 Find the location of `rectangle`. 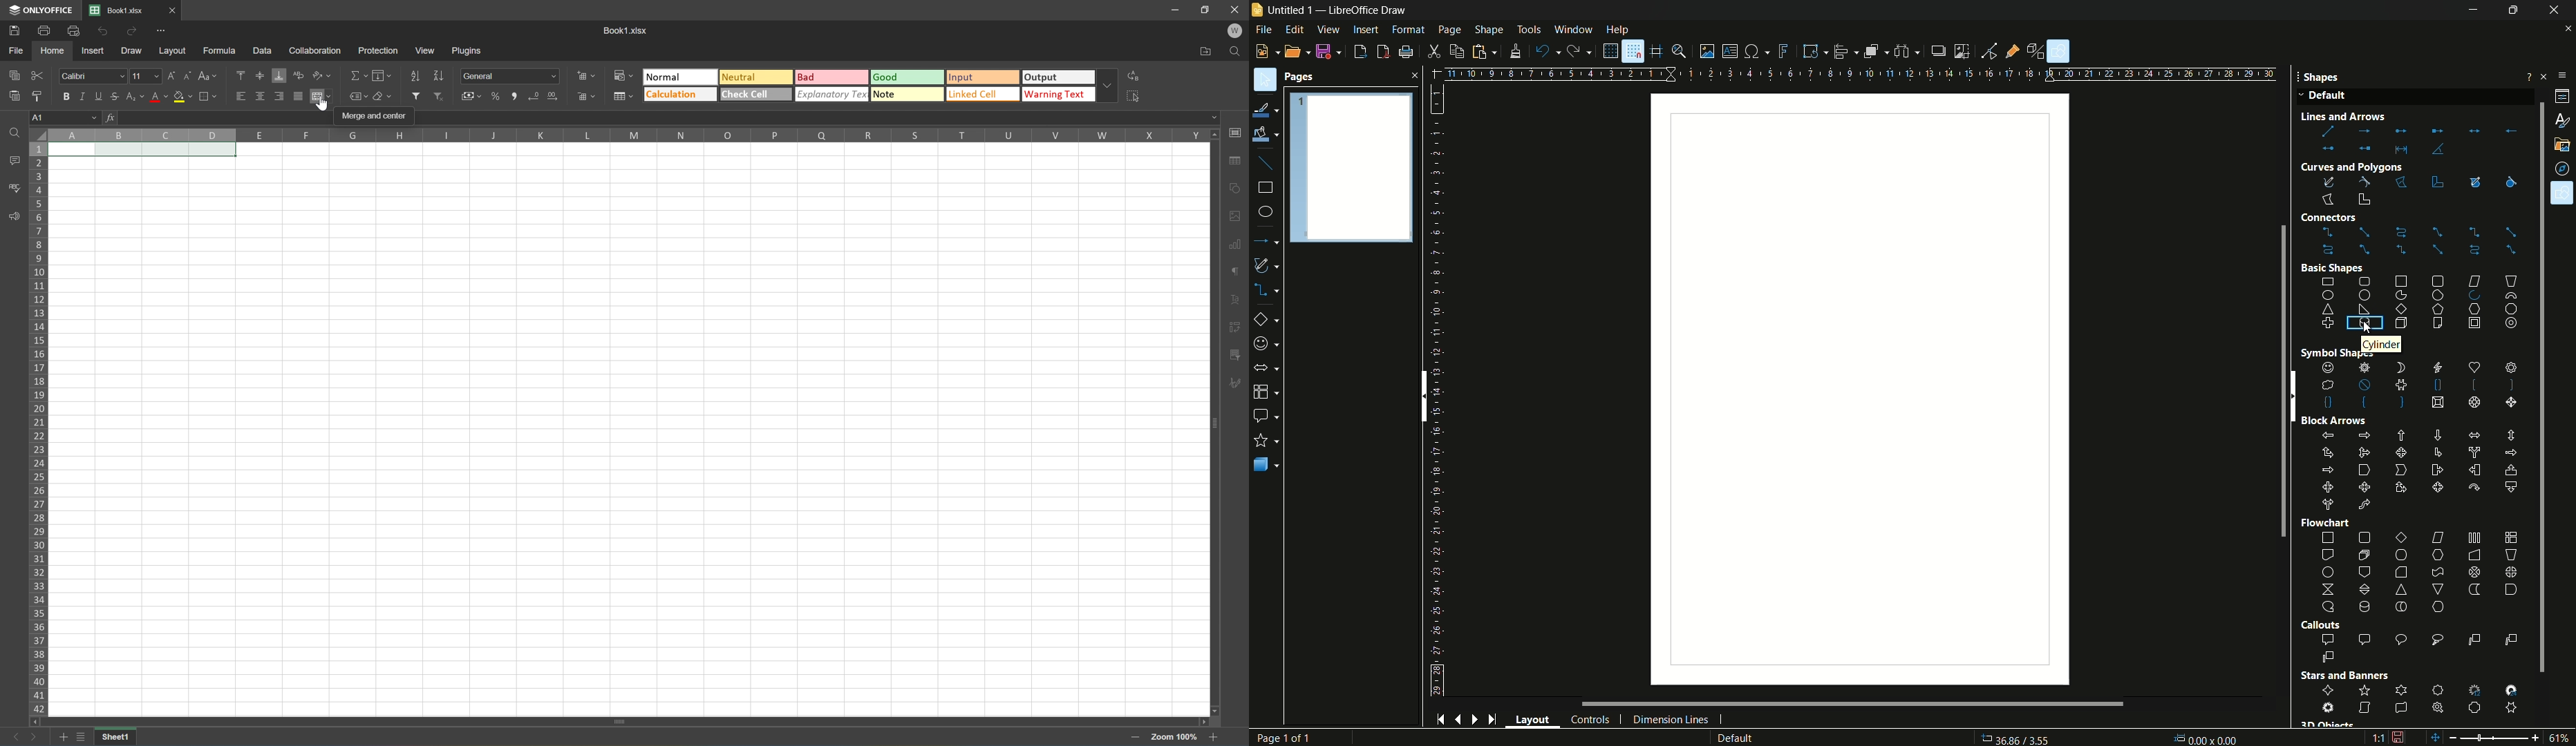

rectangle is located at coordinates (1266, 187).